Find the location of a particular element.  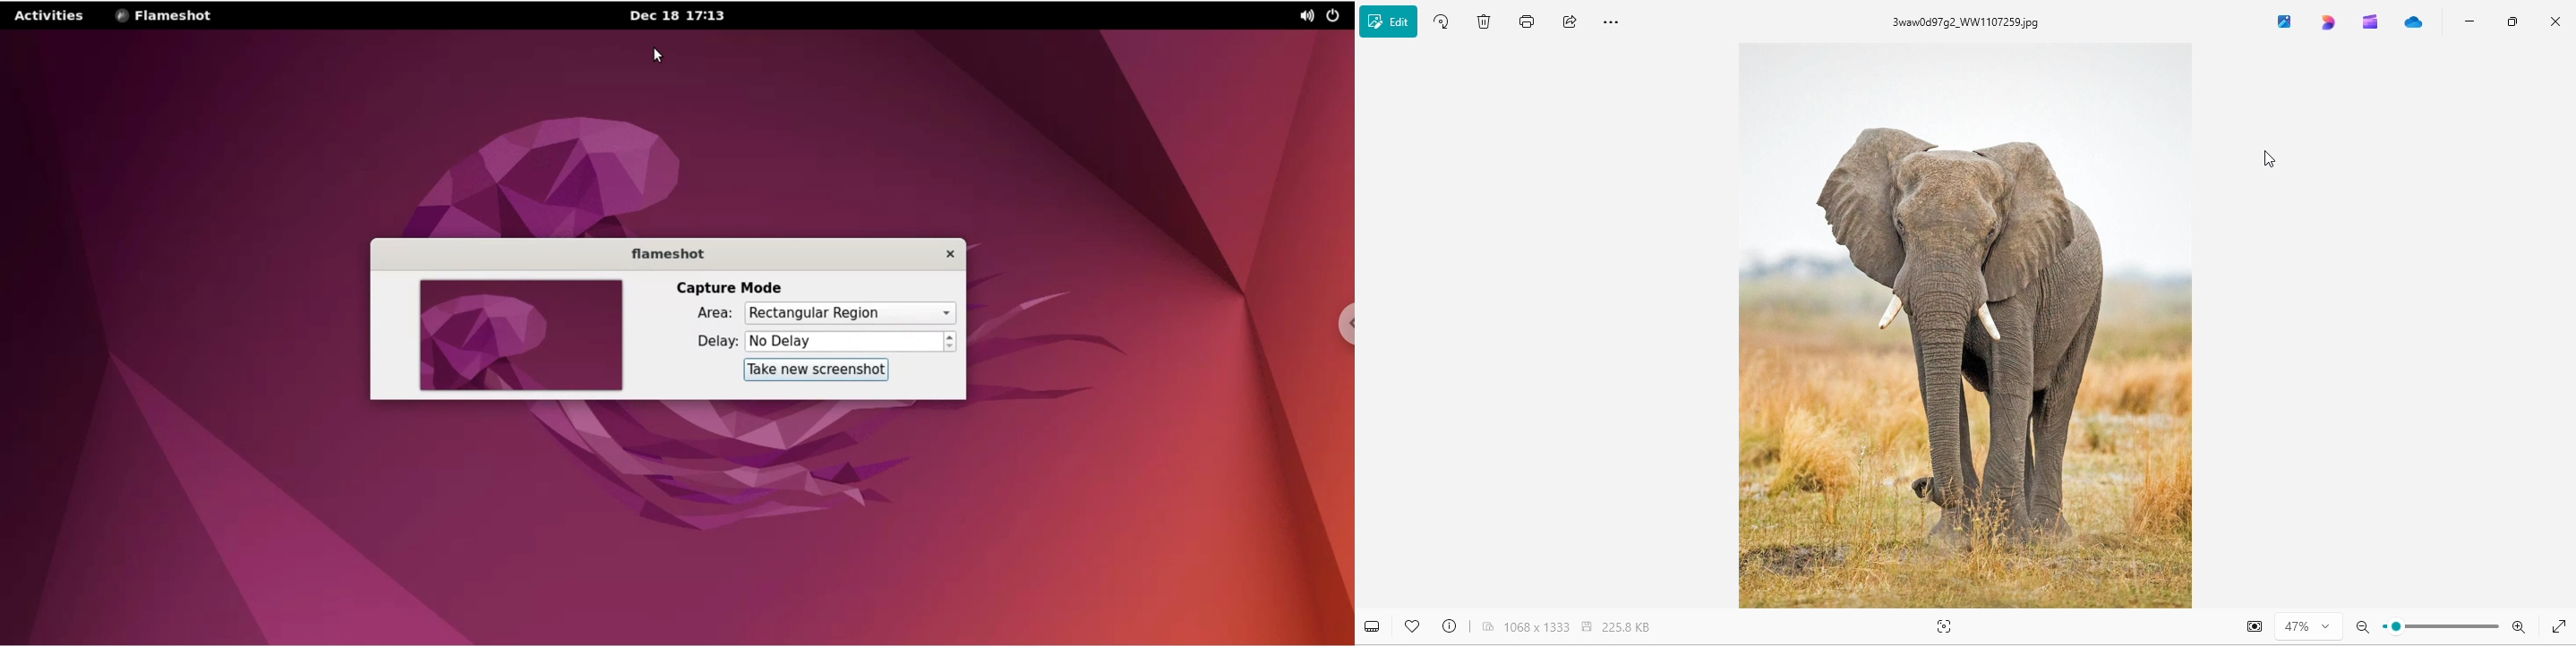

photo and video is located at coordinates (2289, 21).